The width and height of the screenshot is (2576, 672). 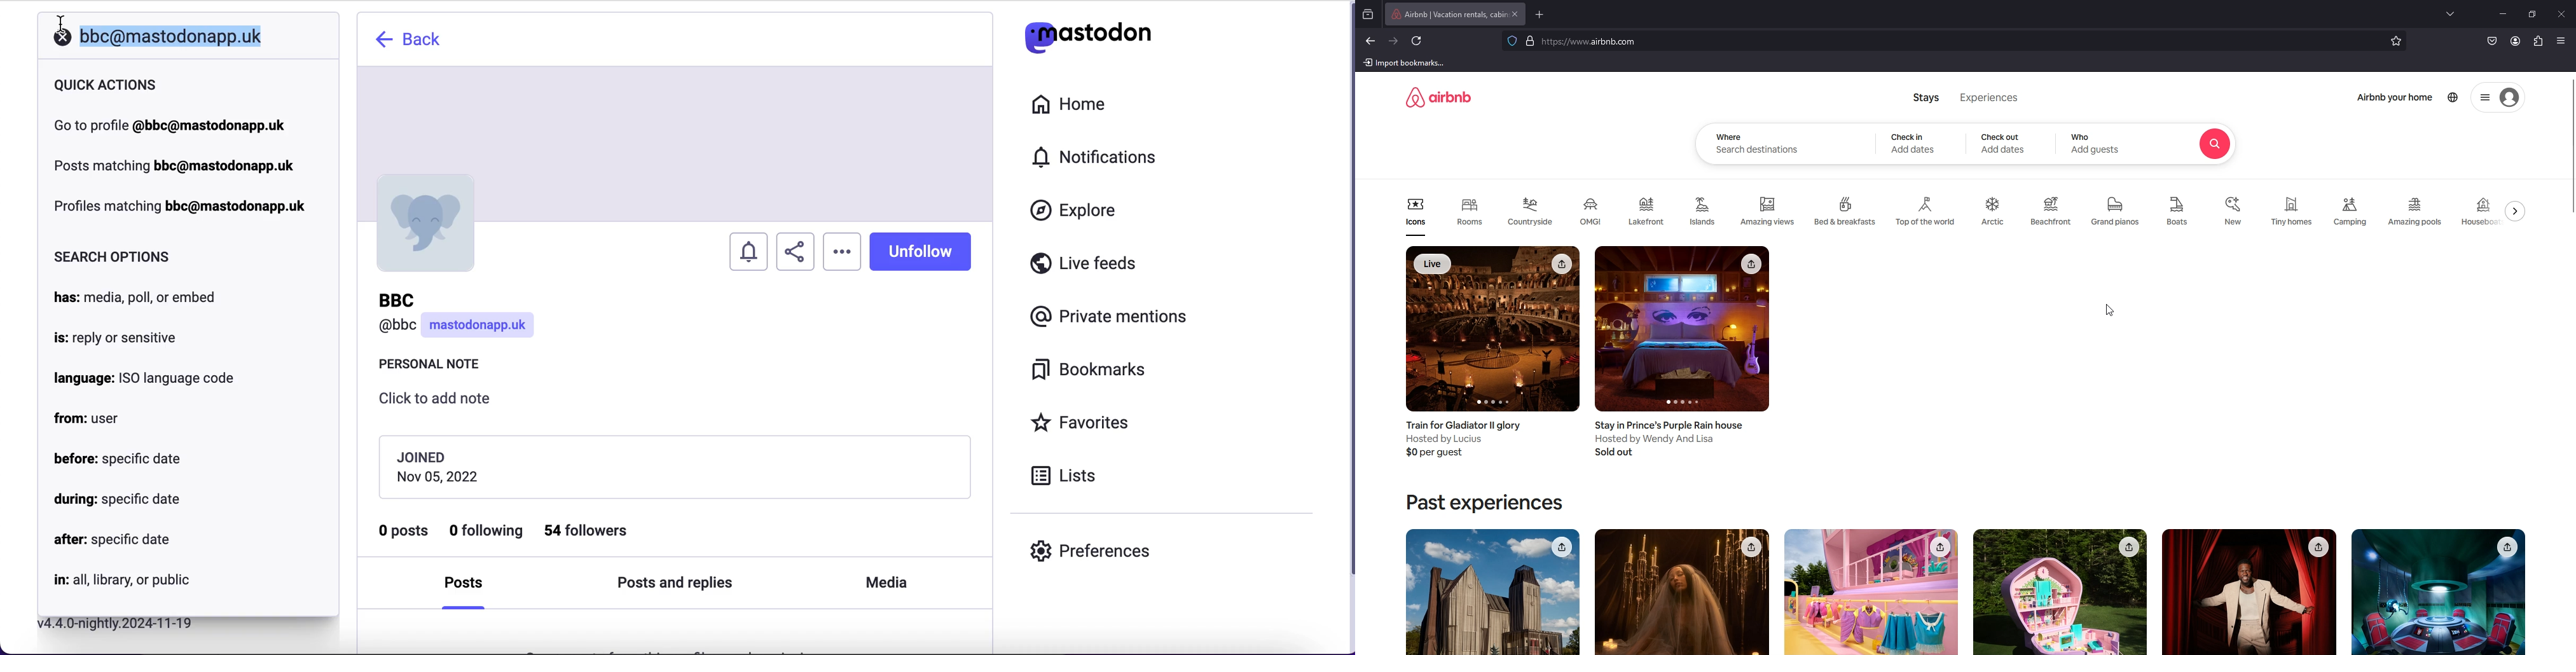 I want to click on camping, so click(x=2350, y=211).